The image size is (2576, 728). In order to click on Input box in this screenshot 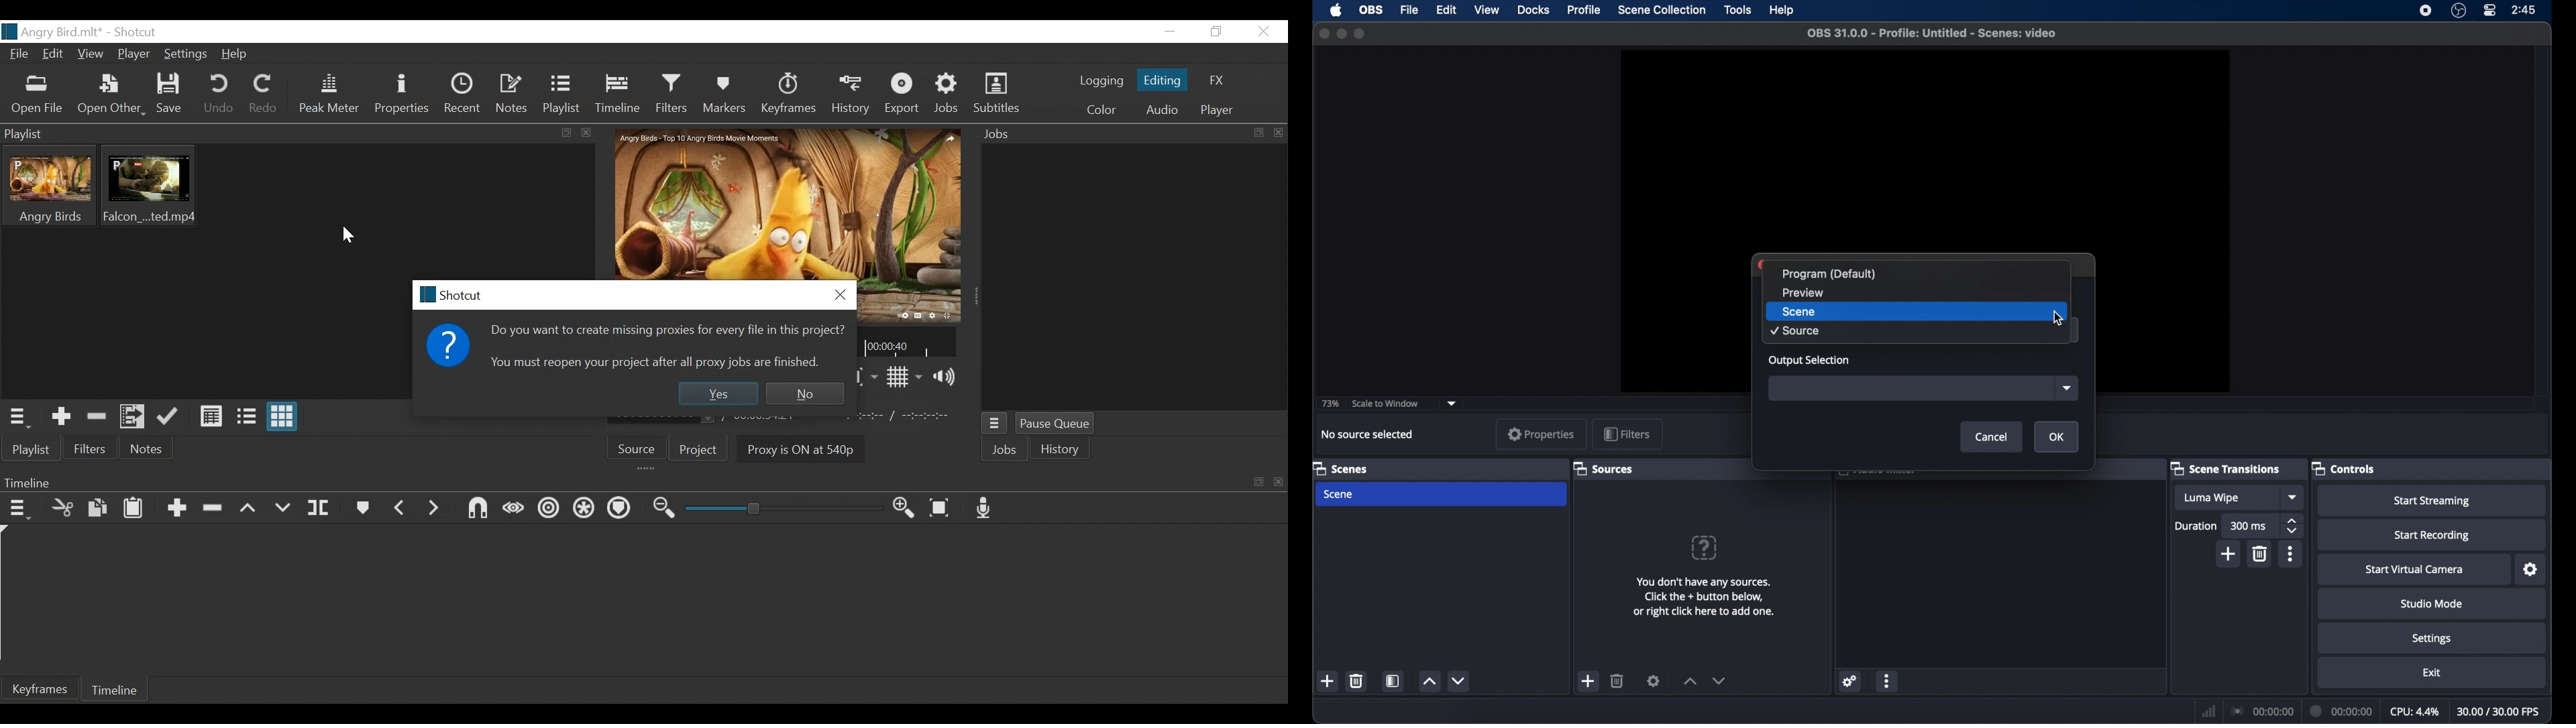, I will do `click(1906, 387)`.